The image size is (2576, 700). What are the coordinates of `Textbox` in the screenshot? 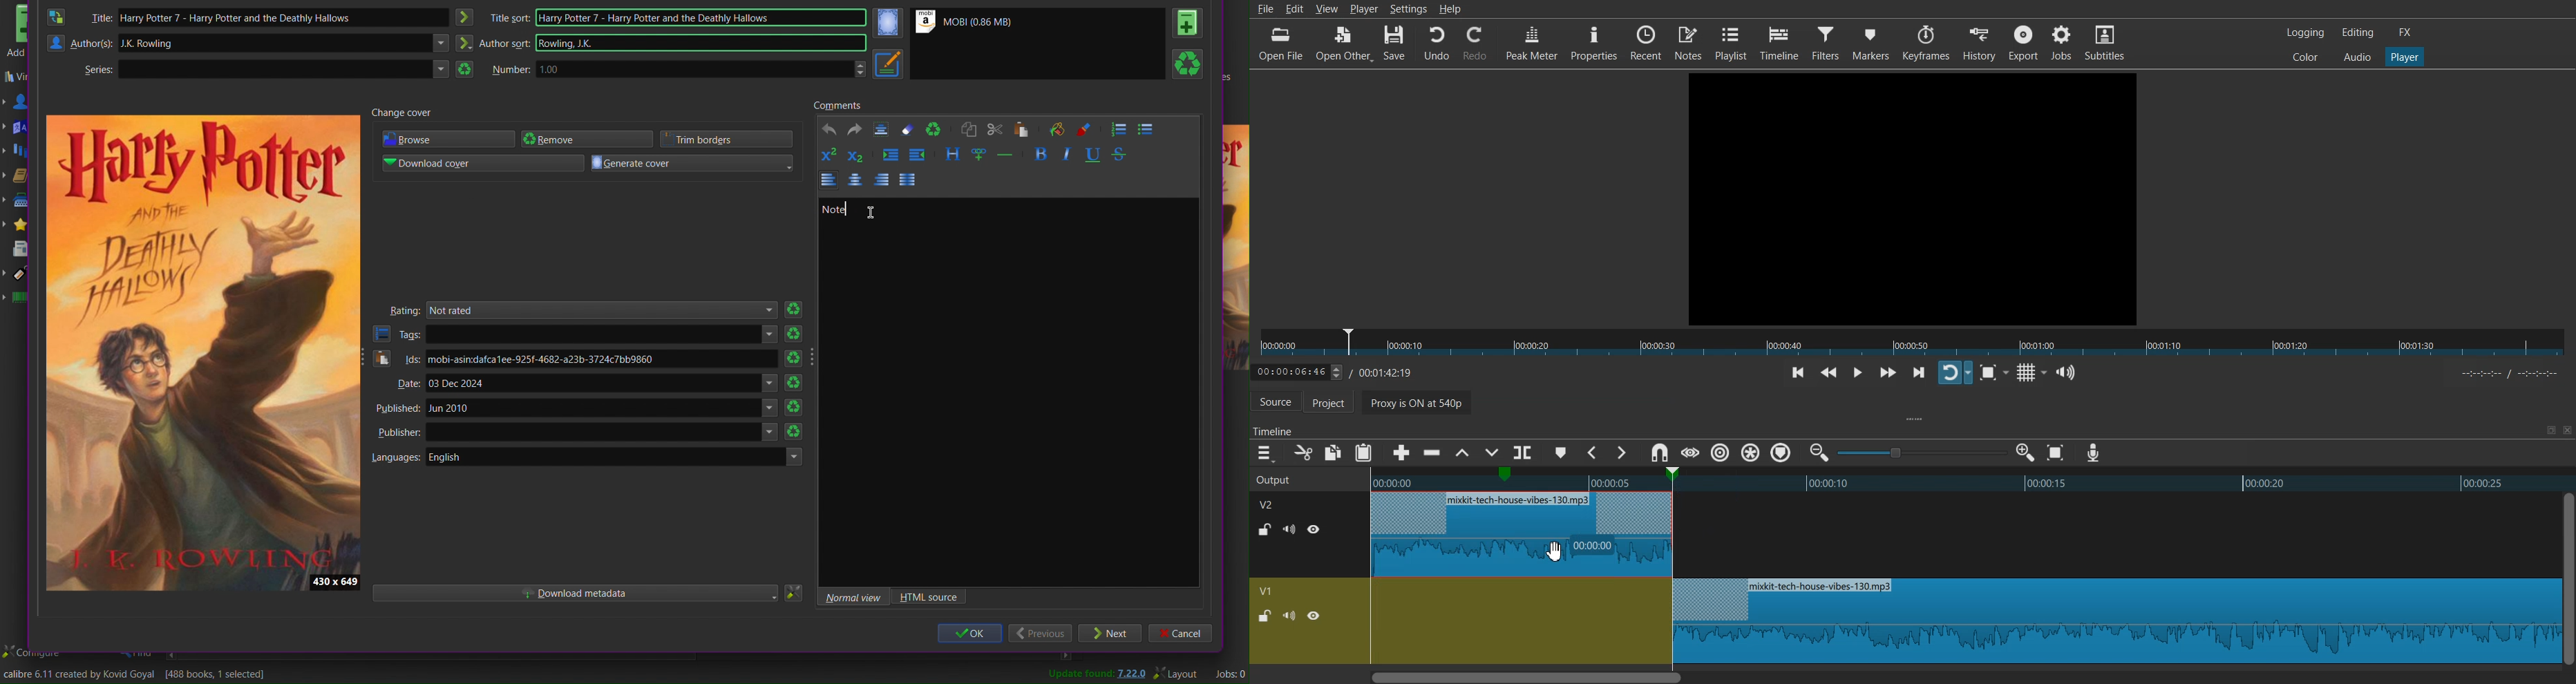 It's located at (881, 128).